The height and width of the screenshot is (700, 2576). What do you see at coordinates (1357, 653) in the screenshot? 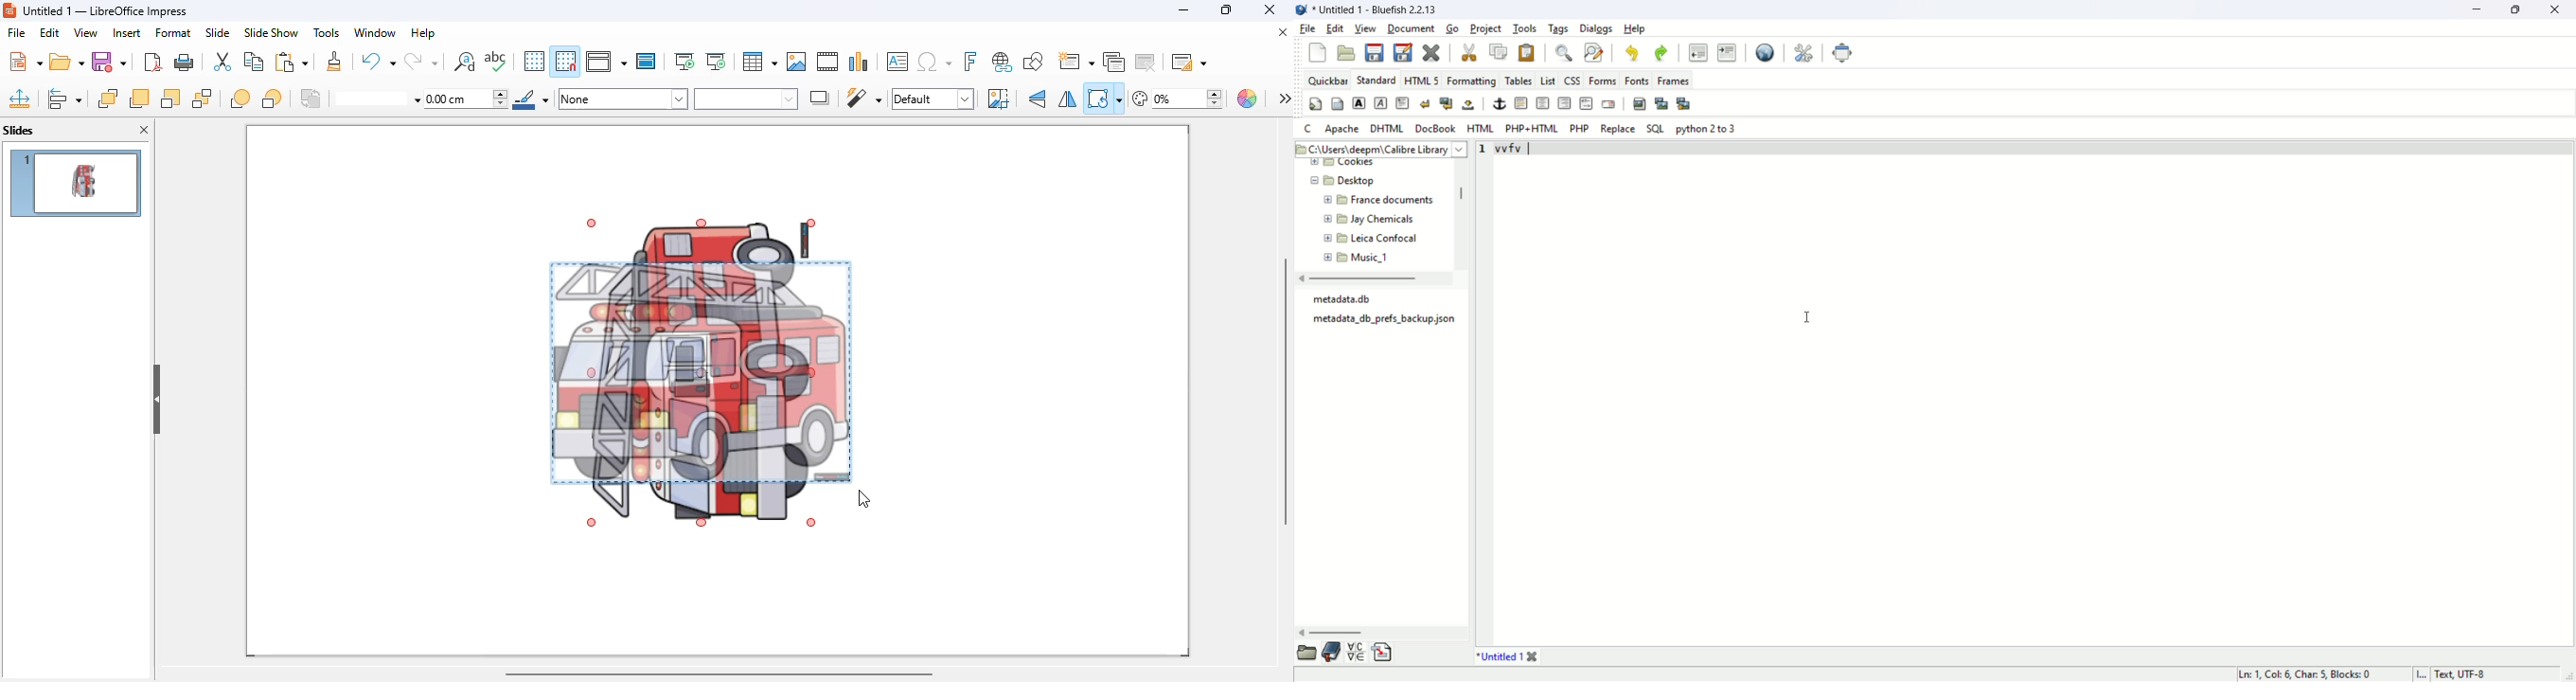
I see `char map` at bounding box center [1357, 653].